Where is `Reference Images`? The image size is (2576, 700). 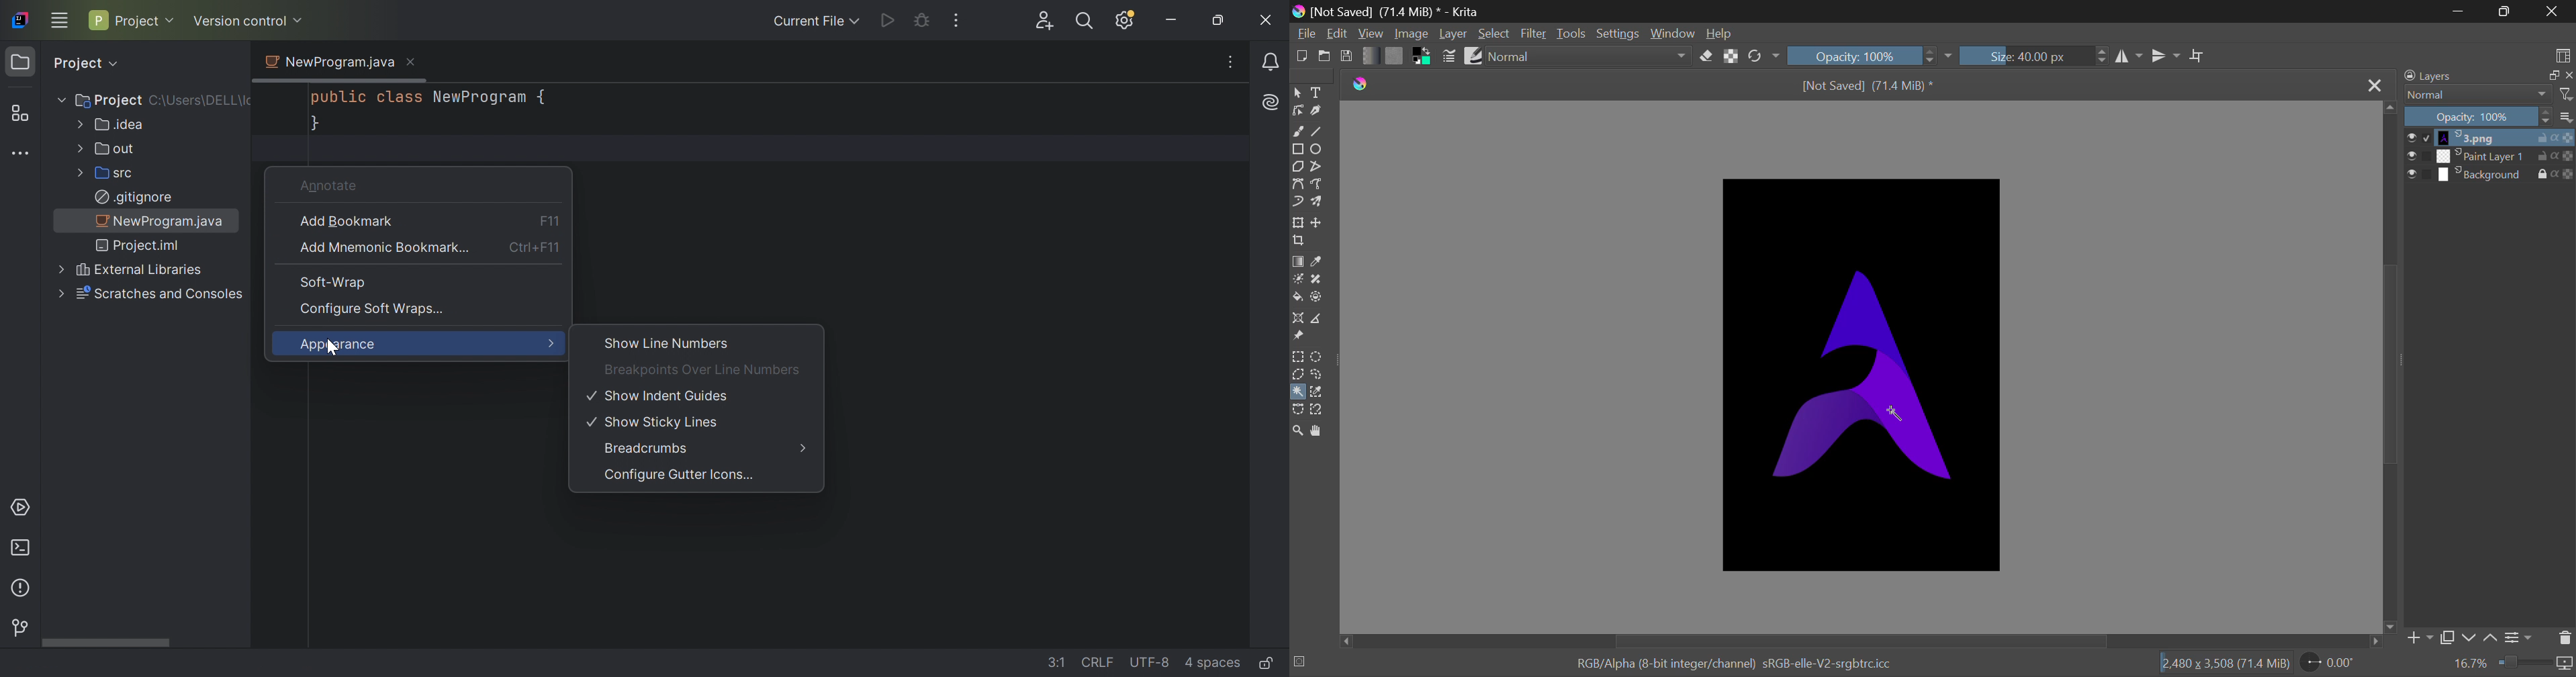
Reference Images is located at coordinates (1297, 336).